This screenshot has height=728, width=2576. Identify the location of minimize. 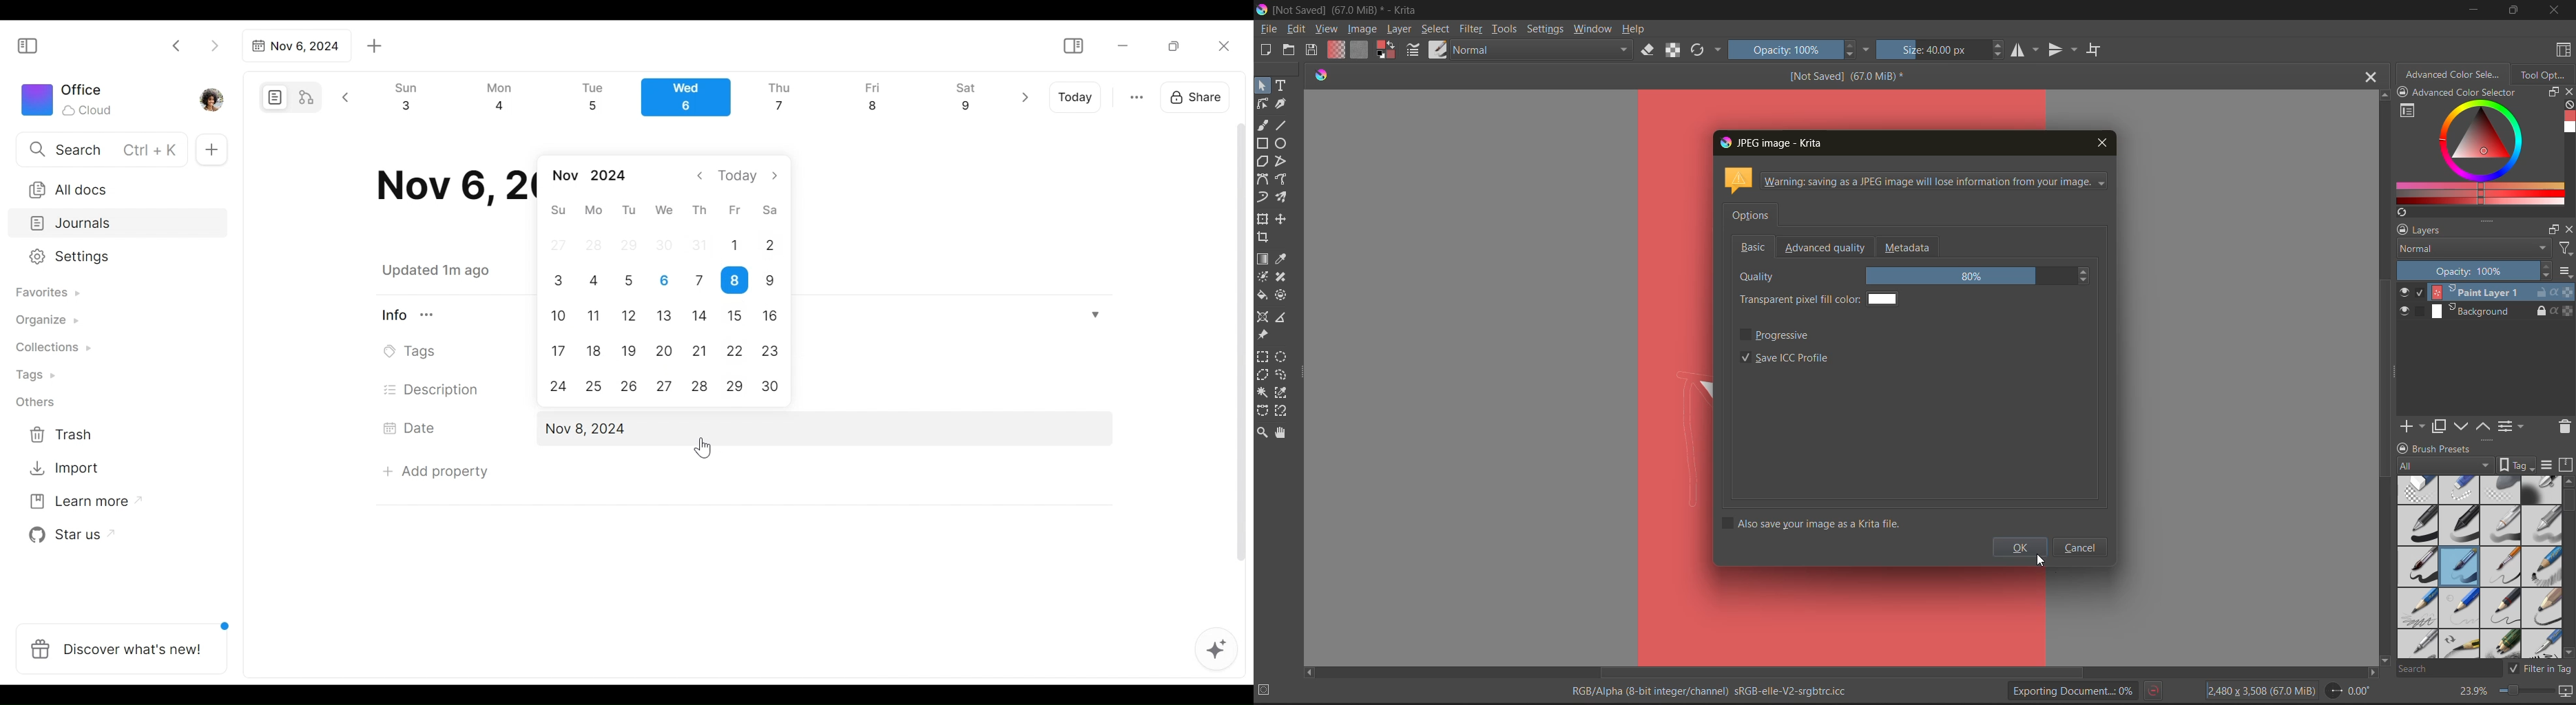
(2475, 12).